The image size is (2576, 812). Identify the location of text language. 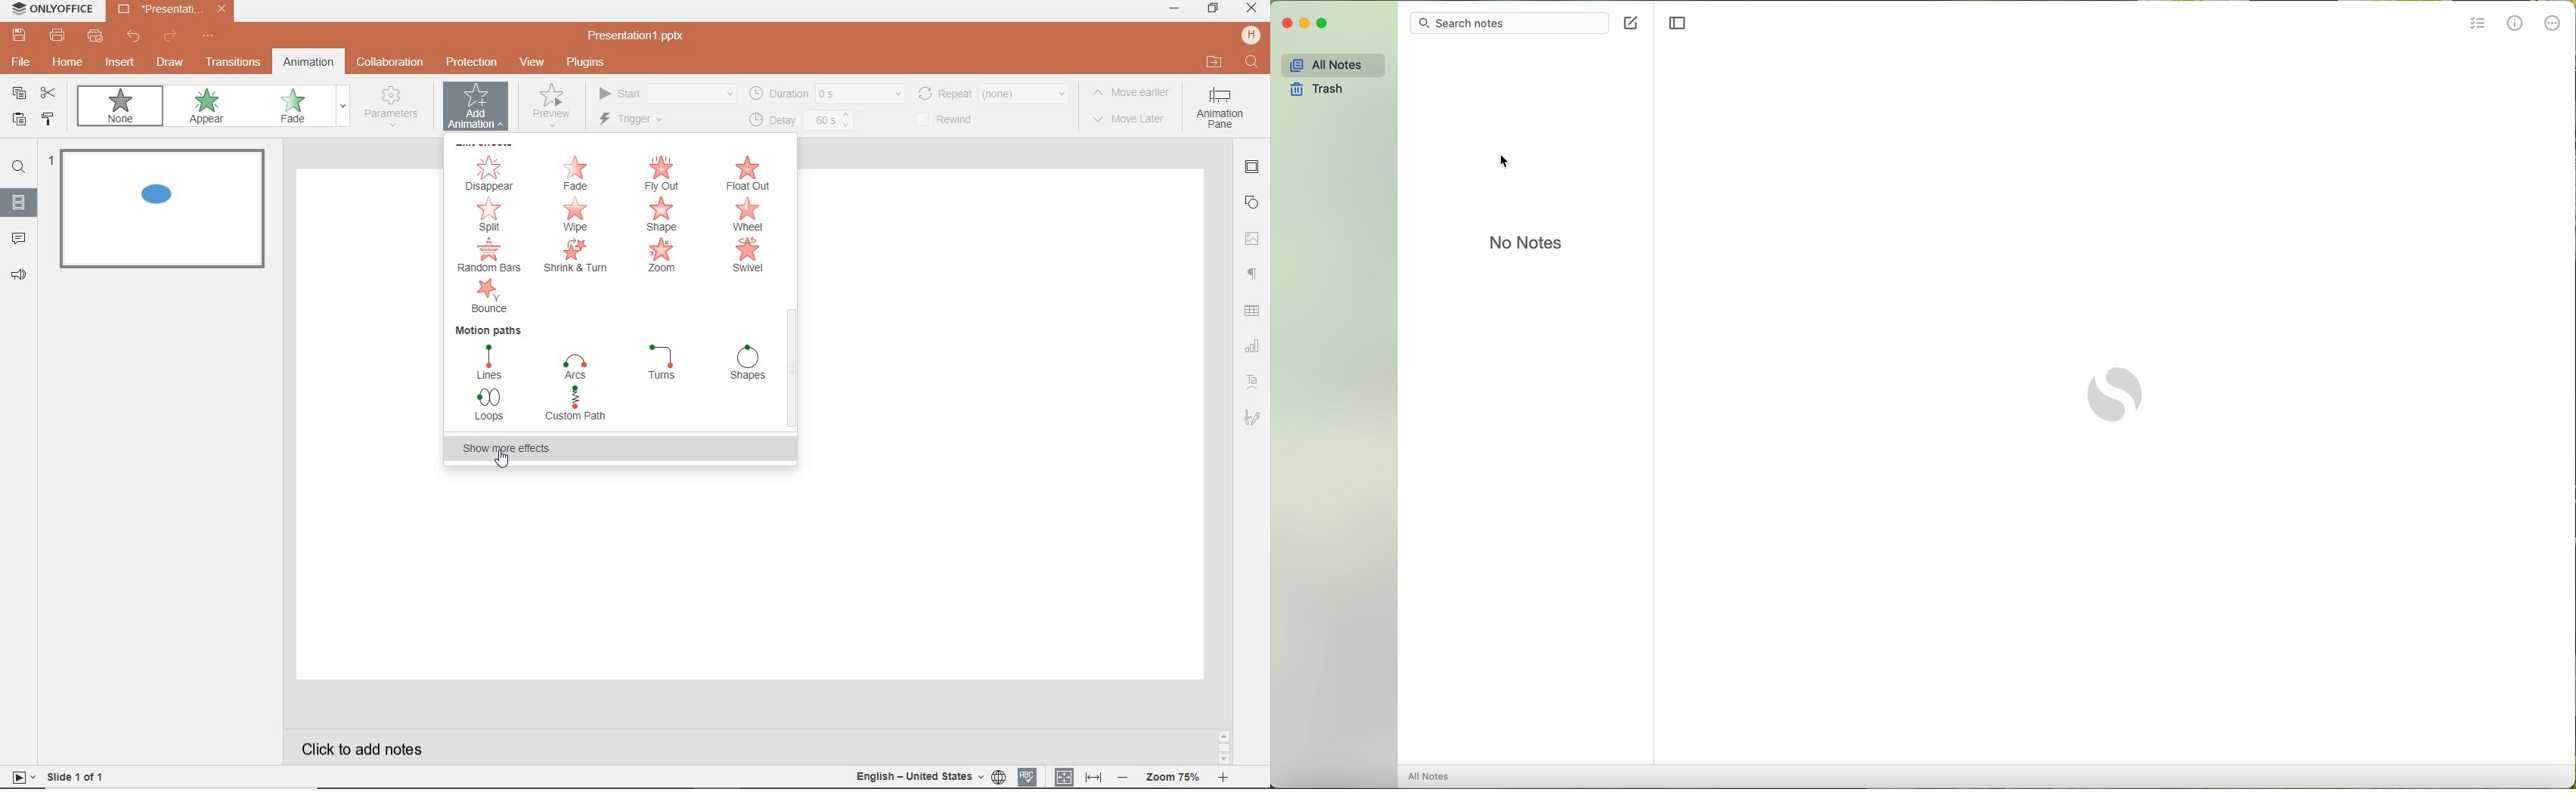
(927, 778).